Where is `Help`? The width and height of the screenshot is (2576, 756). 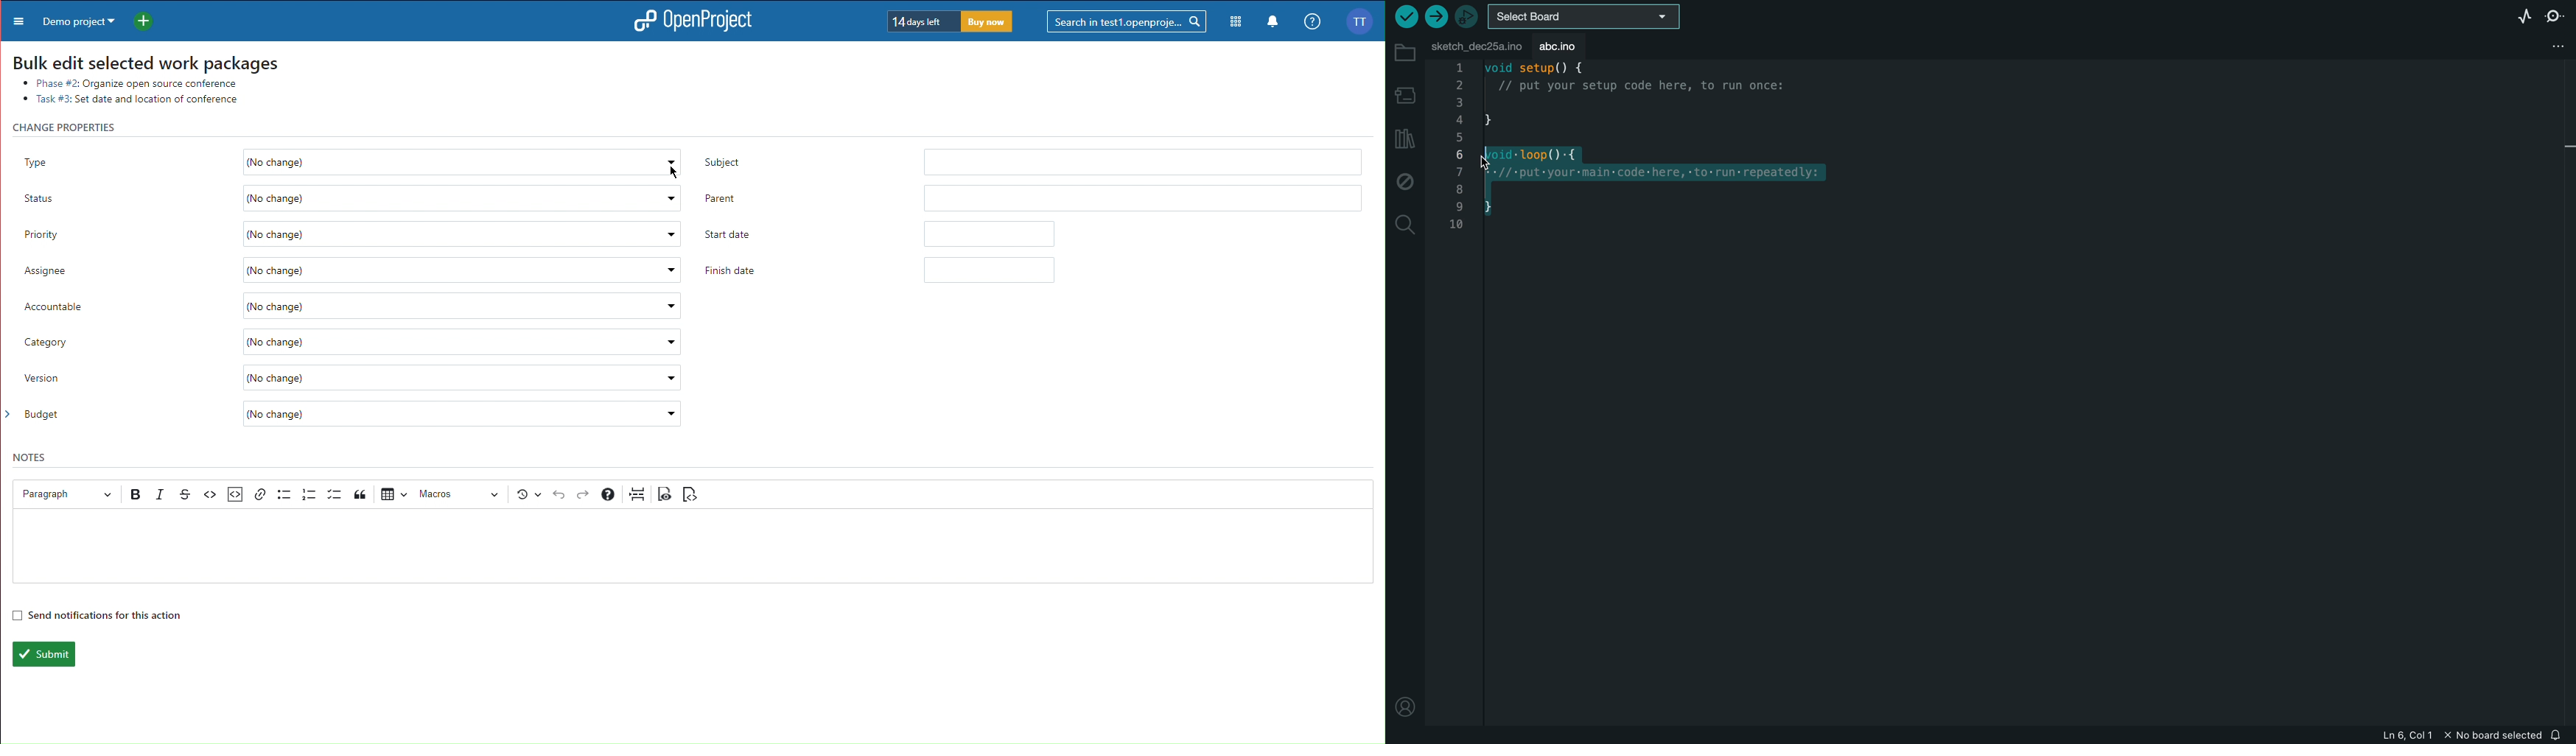
Help is located at coordinates (1311, 22).